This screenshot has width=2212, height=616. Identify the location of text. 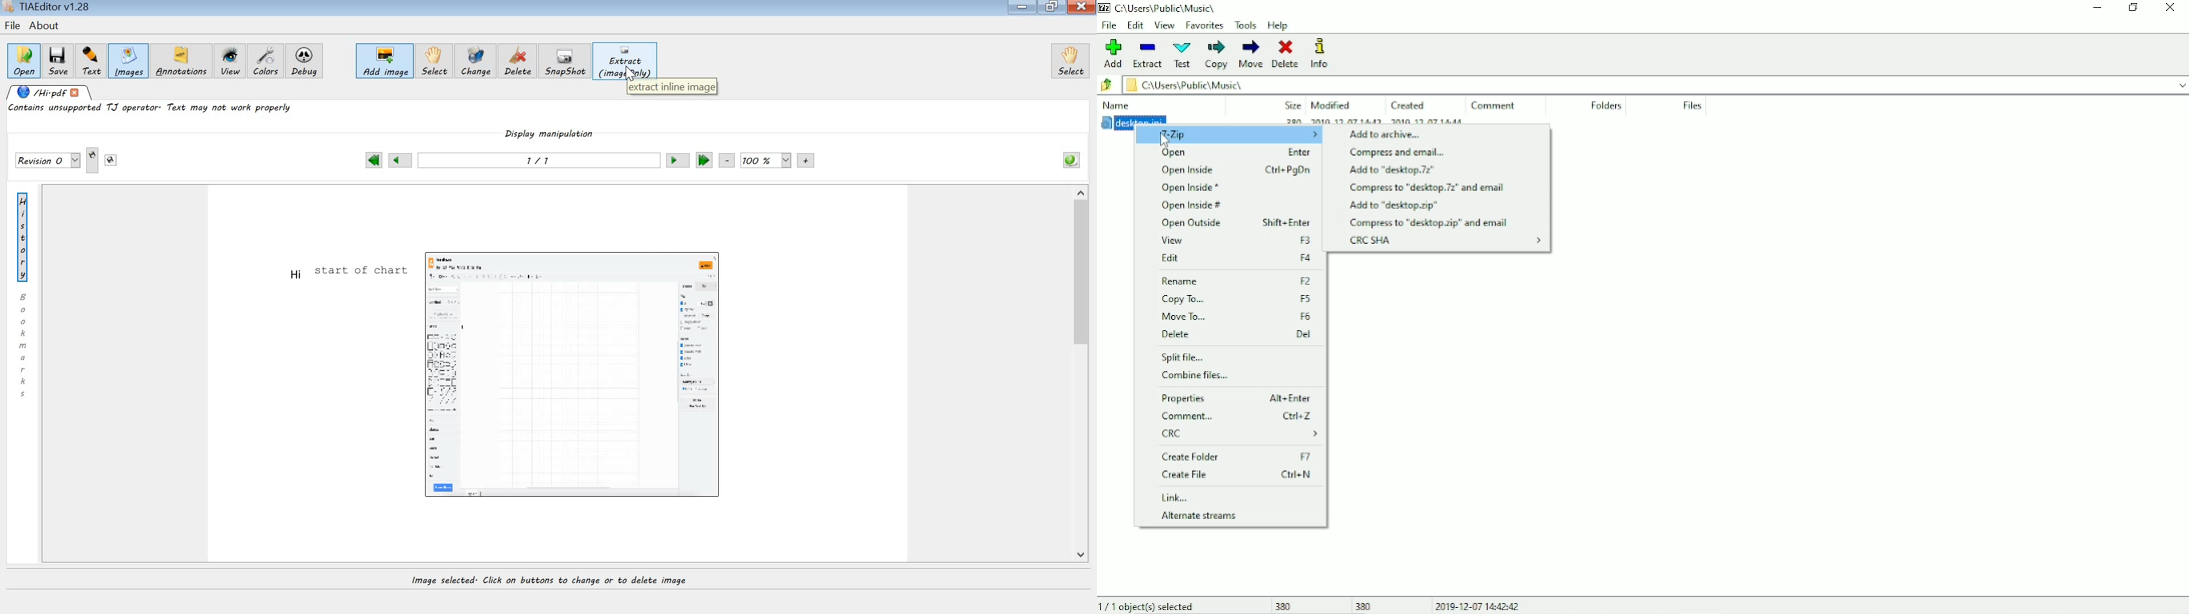
(344, 273).